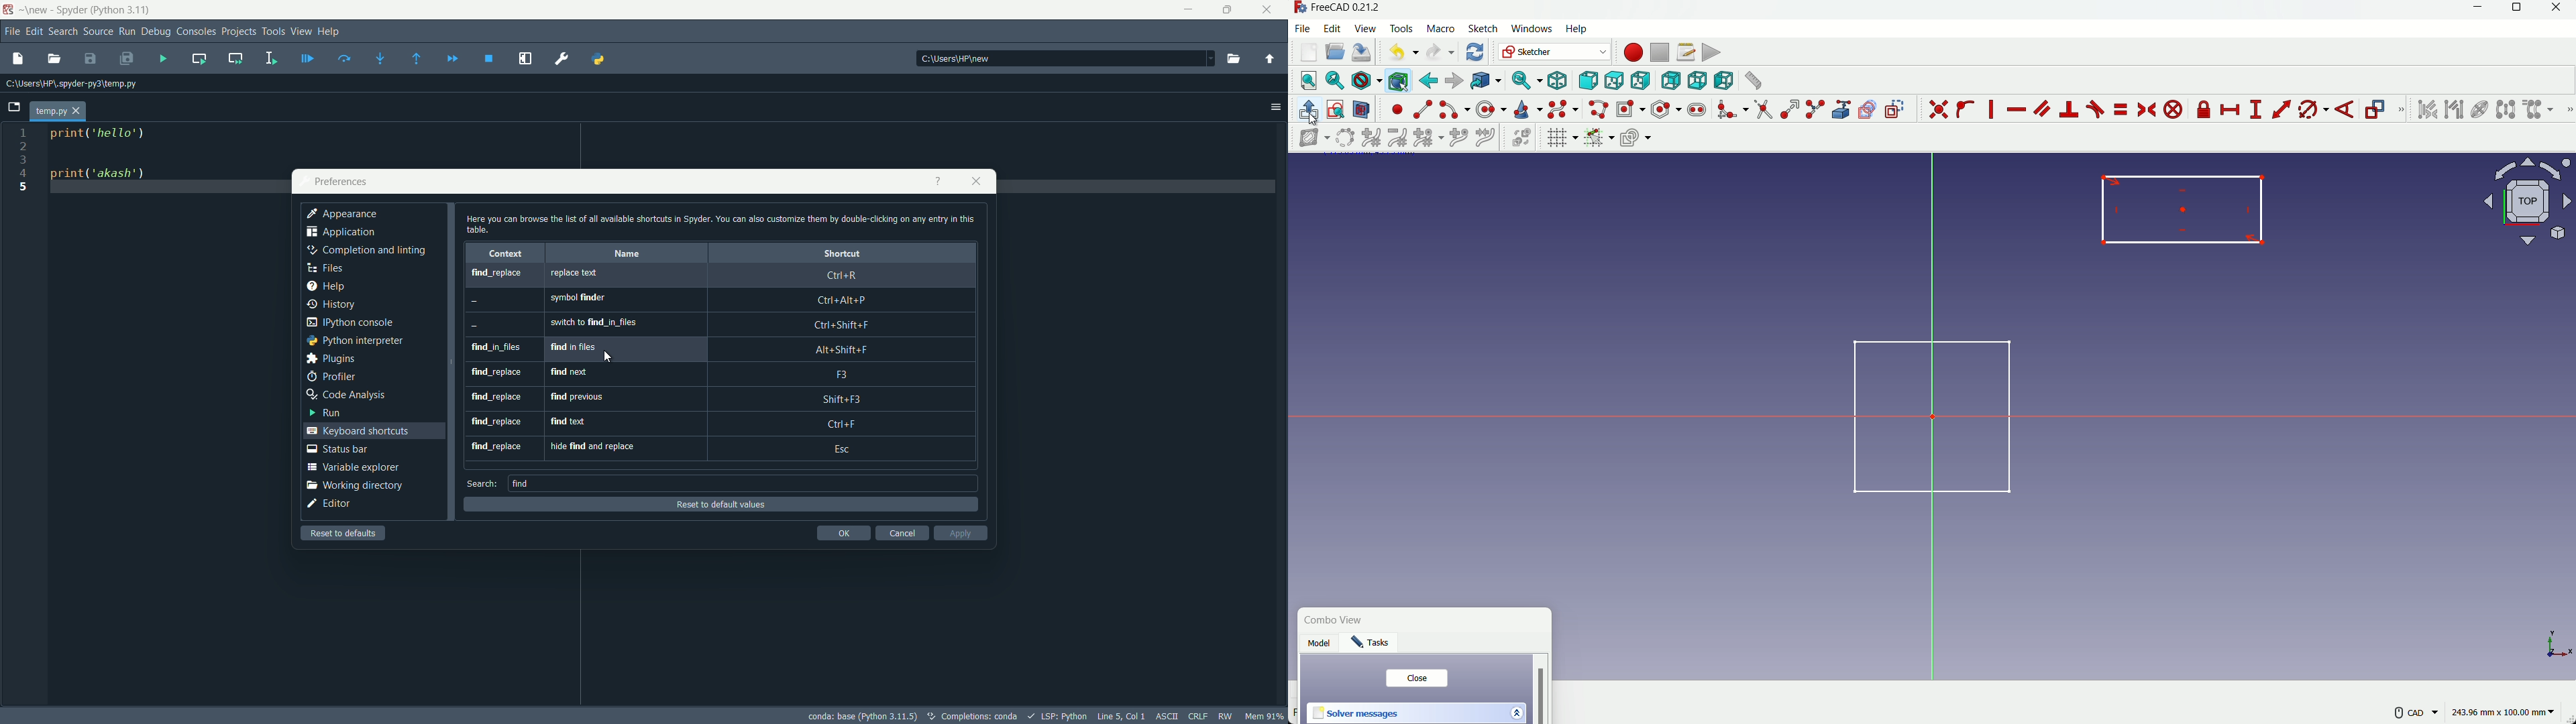  I want to click on left view, so click(1721, 80).